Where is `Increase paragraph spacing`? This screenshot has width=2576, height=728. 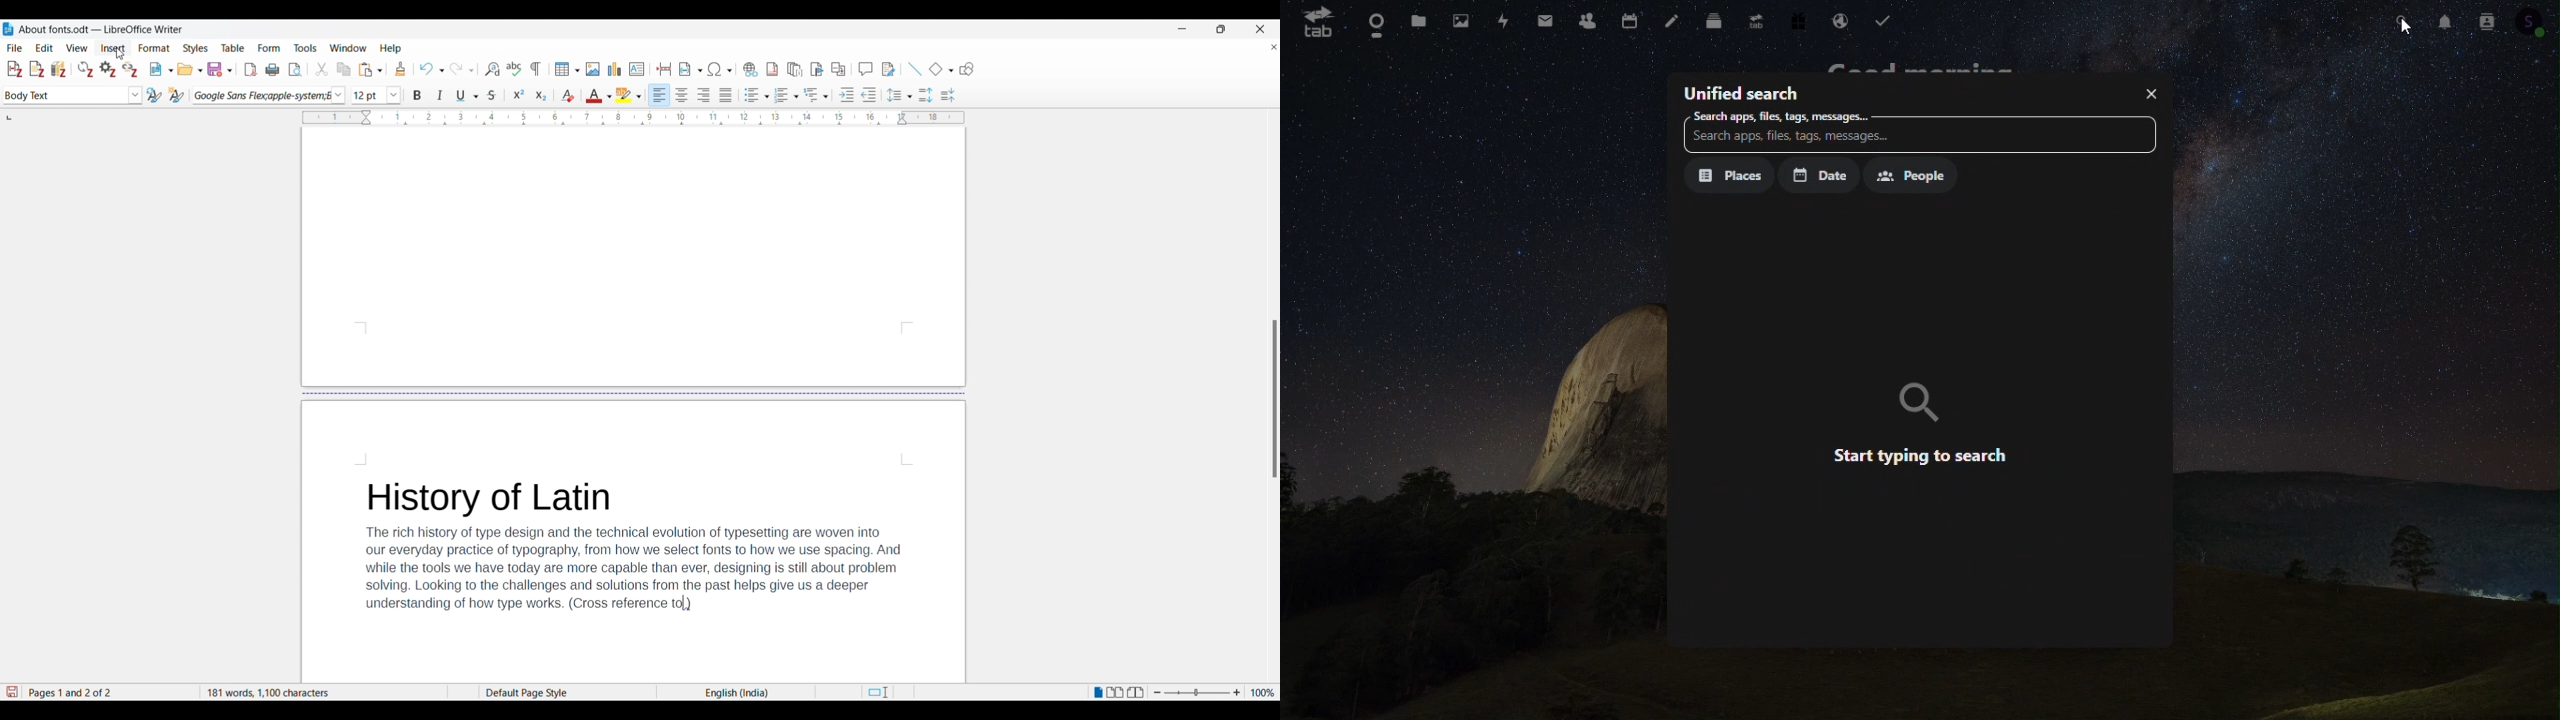
Increase paragraph spacing is located at coordinates (926, 95).